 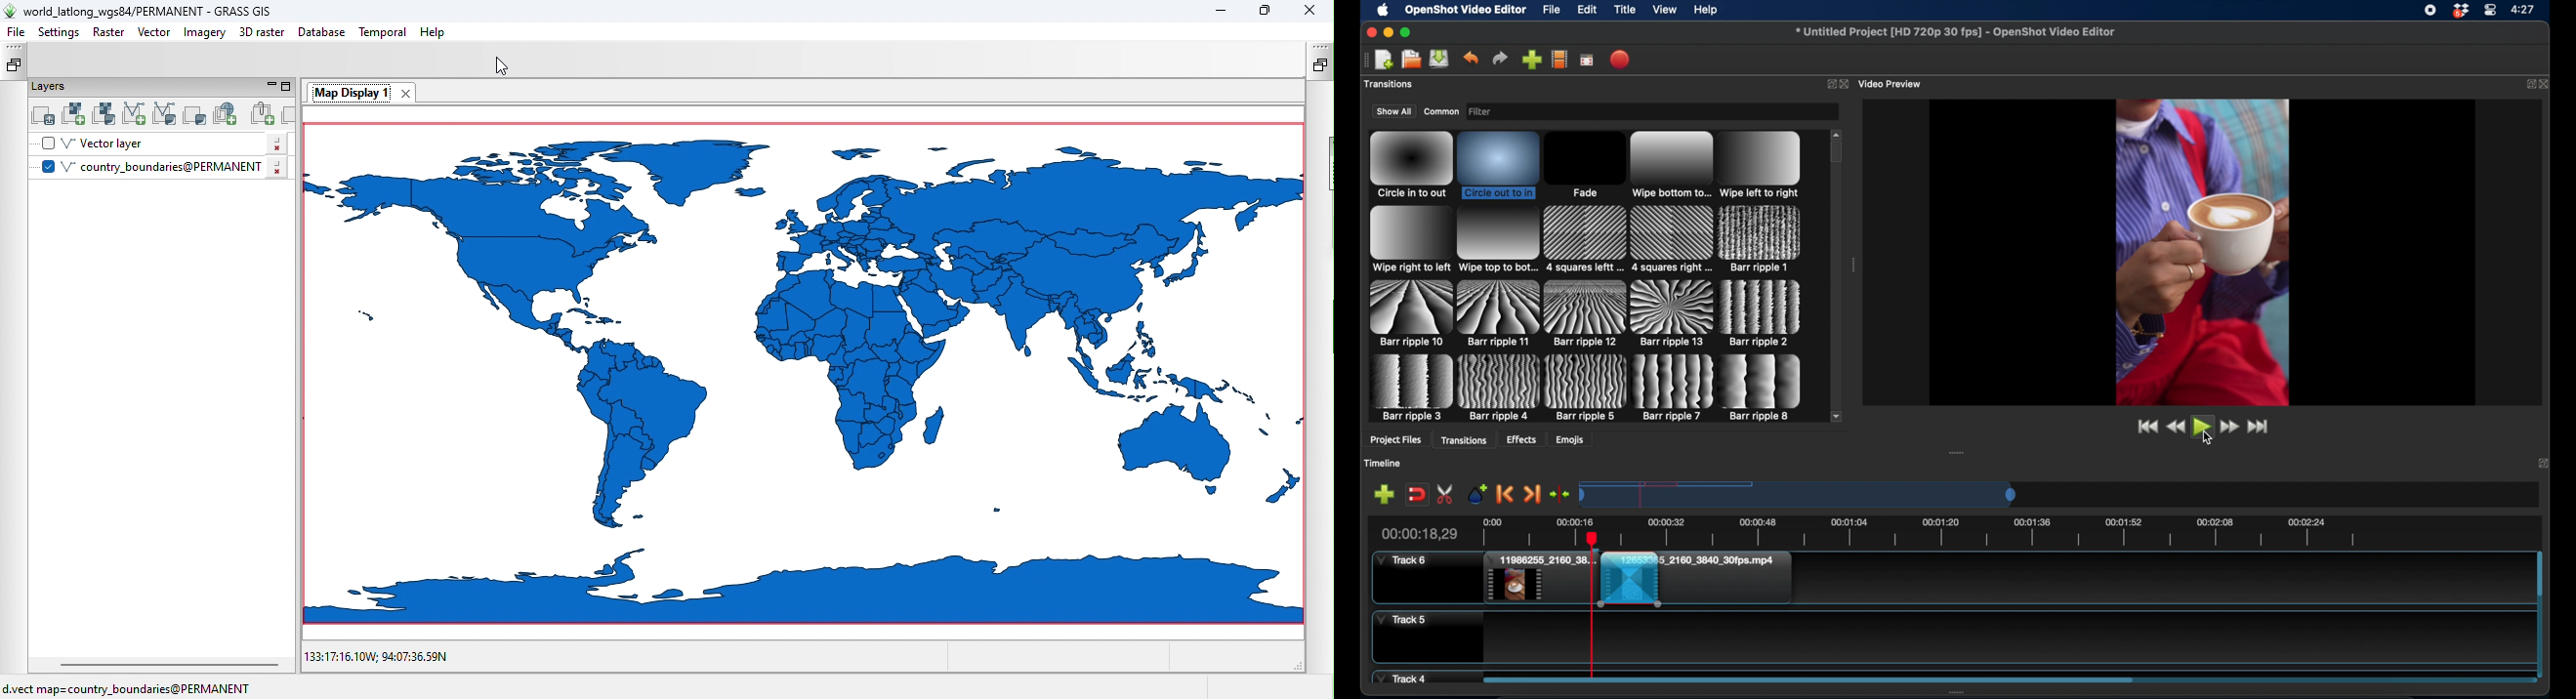 What do you see at coordinates (1671, 166) in the screenshot?
I see `transition` at bounding box center [1671, 166].